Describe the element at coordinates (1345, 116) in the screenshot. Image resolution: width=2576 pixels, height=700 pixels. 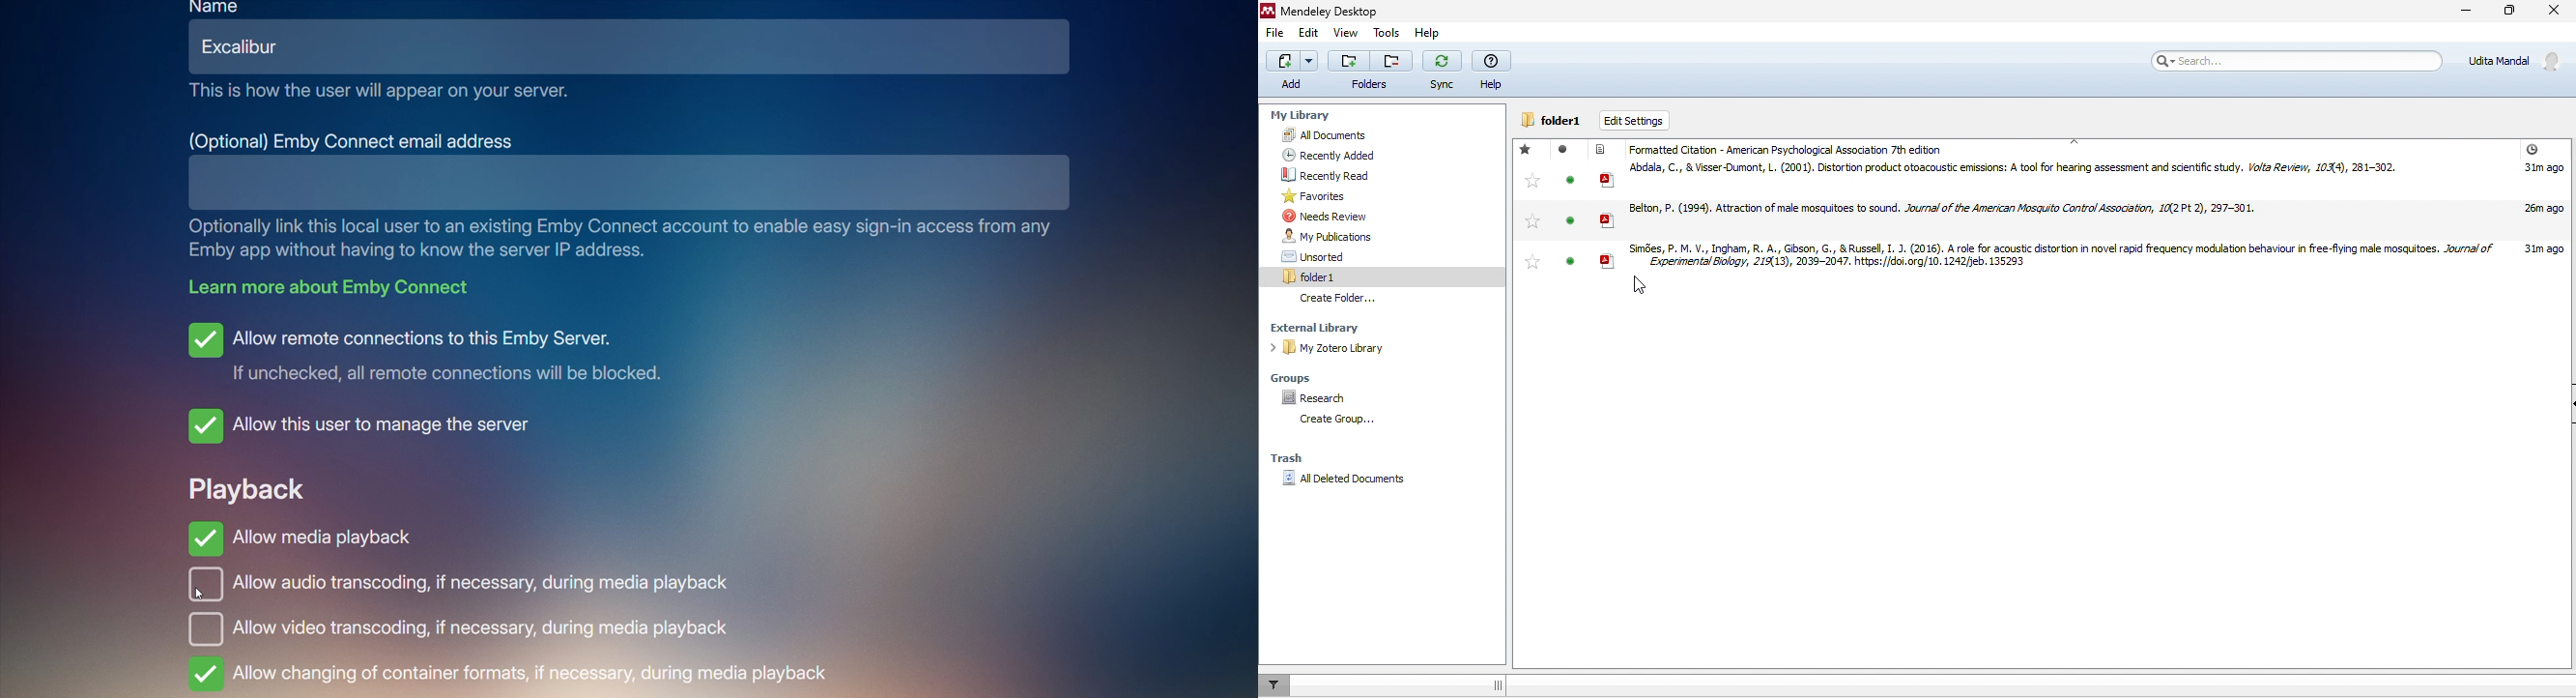
I see `my library` at that location.